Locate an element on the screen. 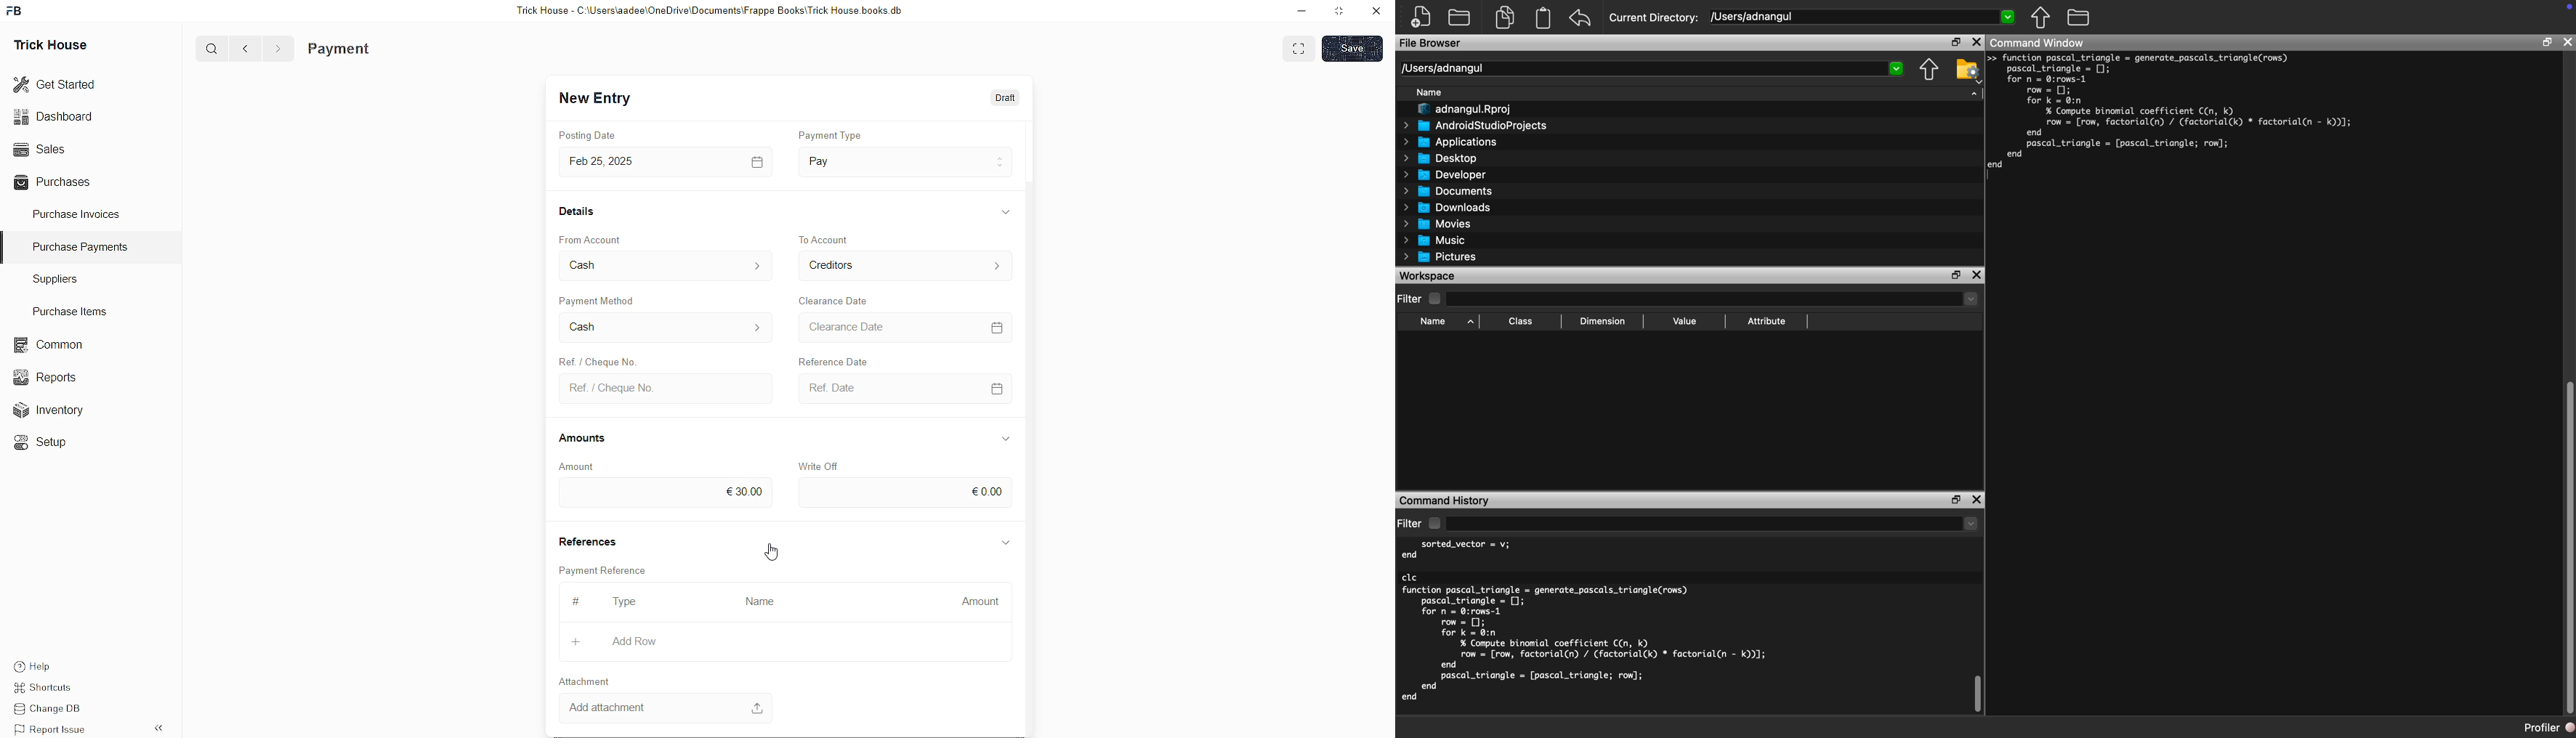 This screenshot has width=2576, height=756. Payment Reference is located at coordinates (605, 569).